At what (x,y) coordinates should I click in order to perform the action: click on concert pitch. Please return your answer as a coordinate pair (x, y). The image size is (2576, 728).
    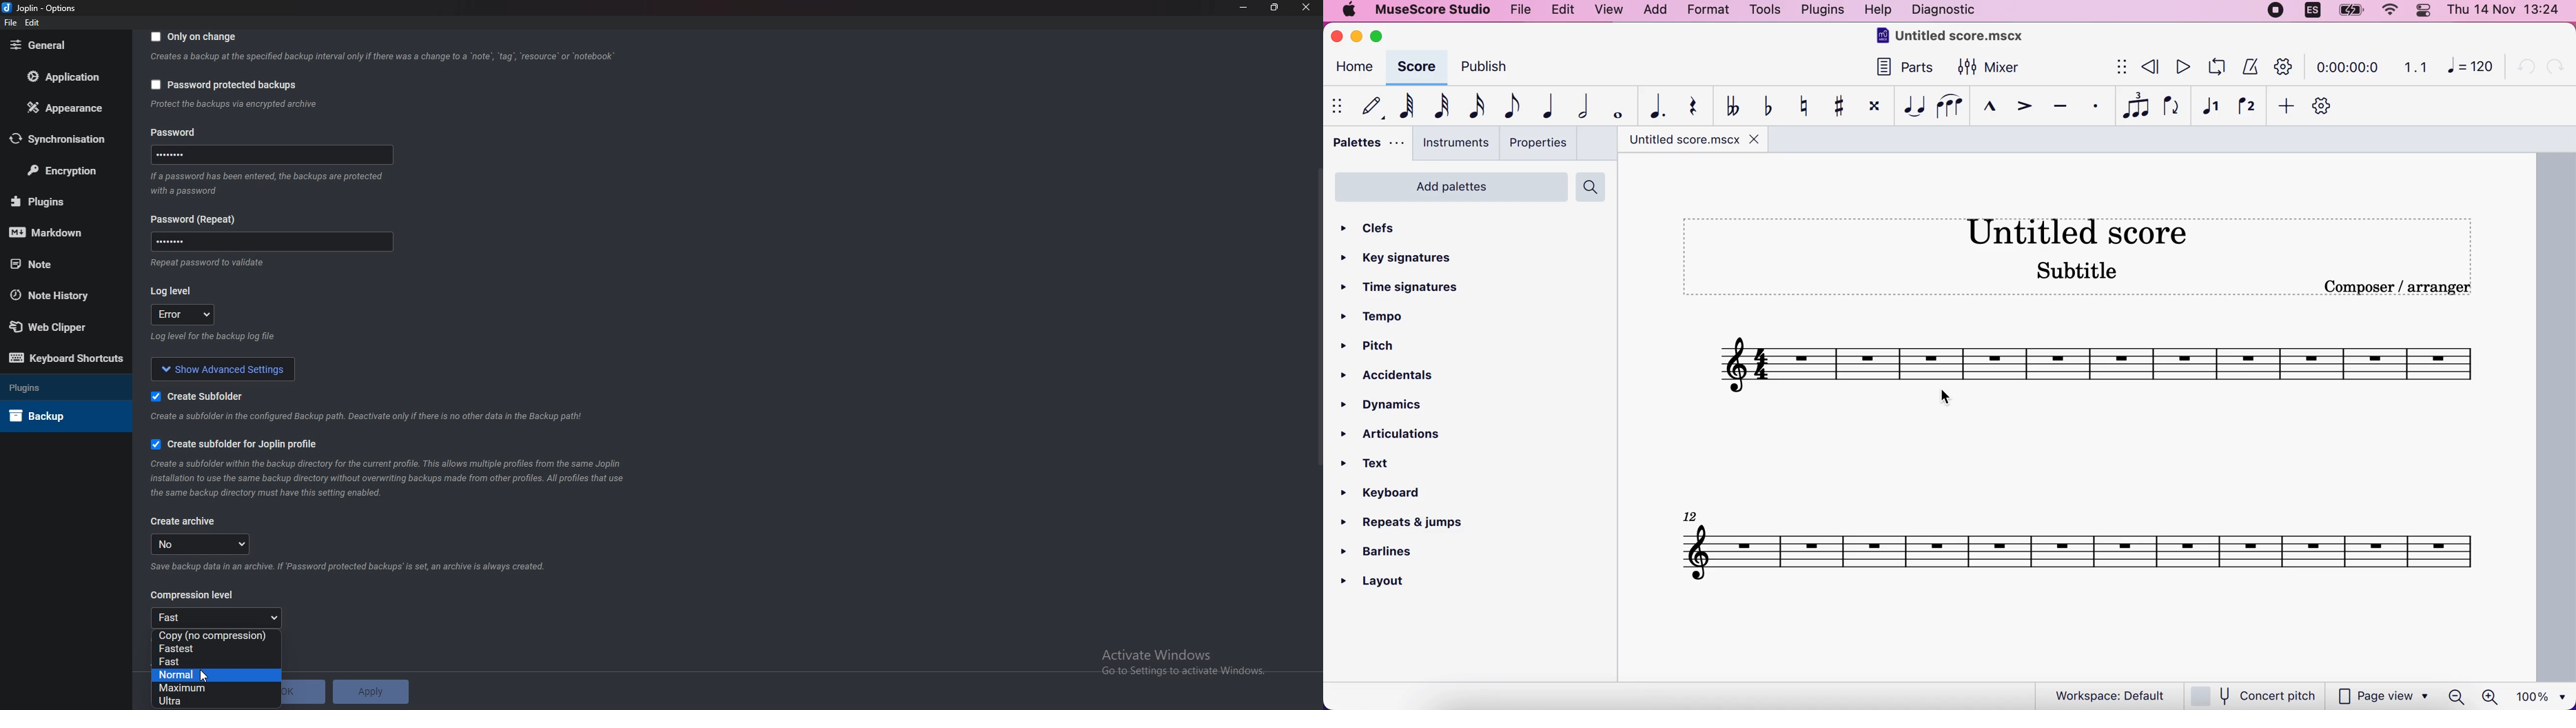
    Looking at the image, I should click on (2254, 695).